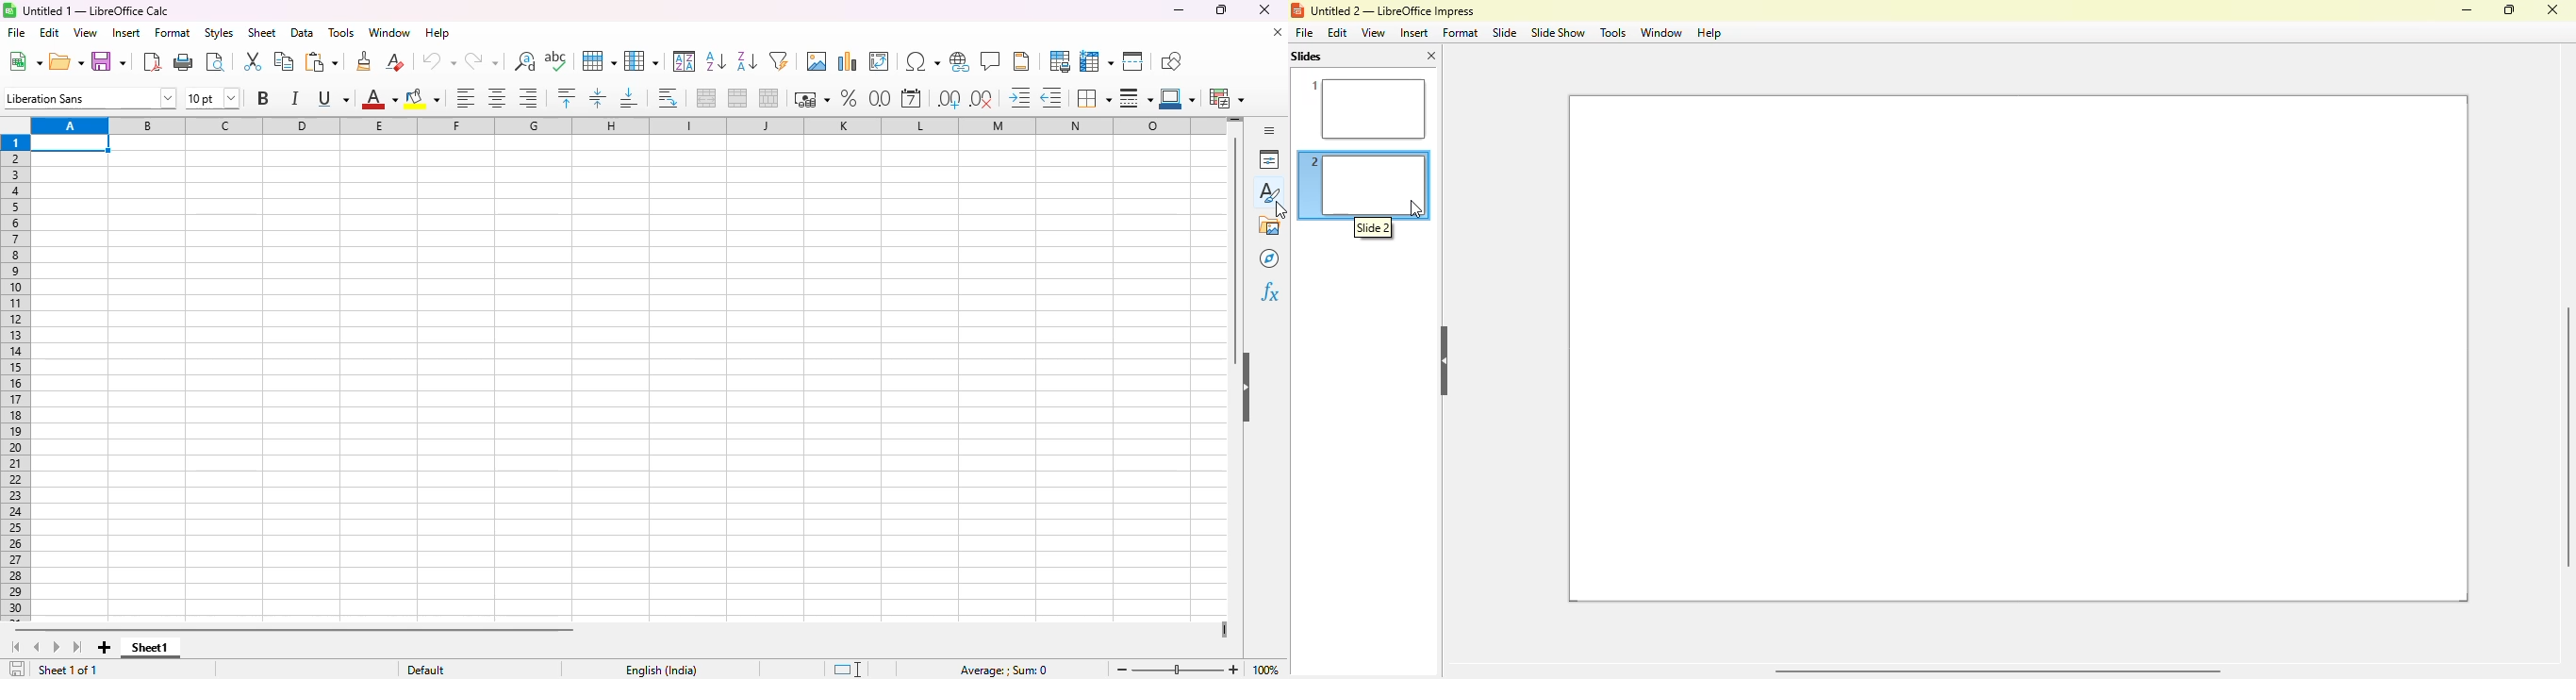 This screenshot has width=2576, height=700. I want to click on hide, so click(1444, 360).